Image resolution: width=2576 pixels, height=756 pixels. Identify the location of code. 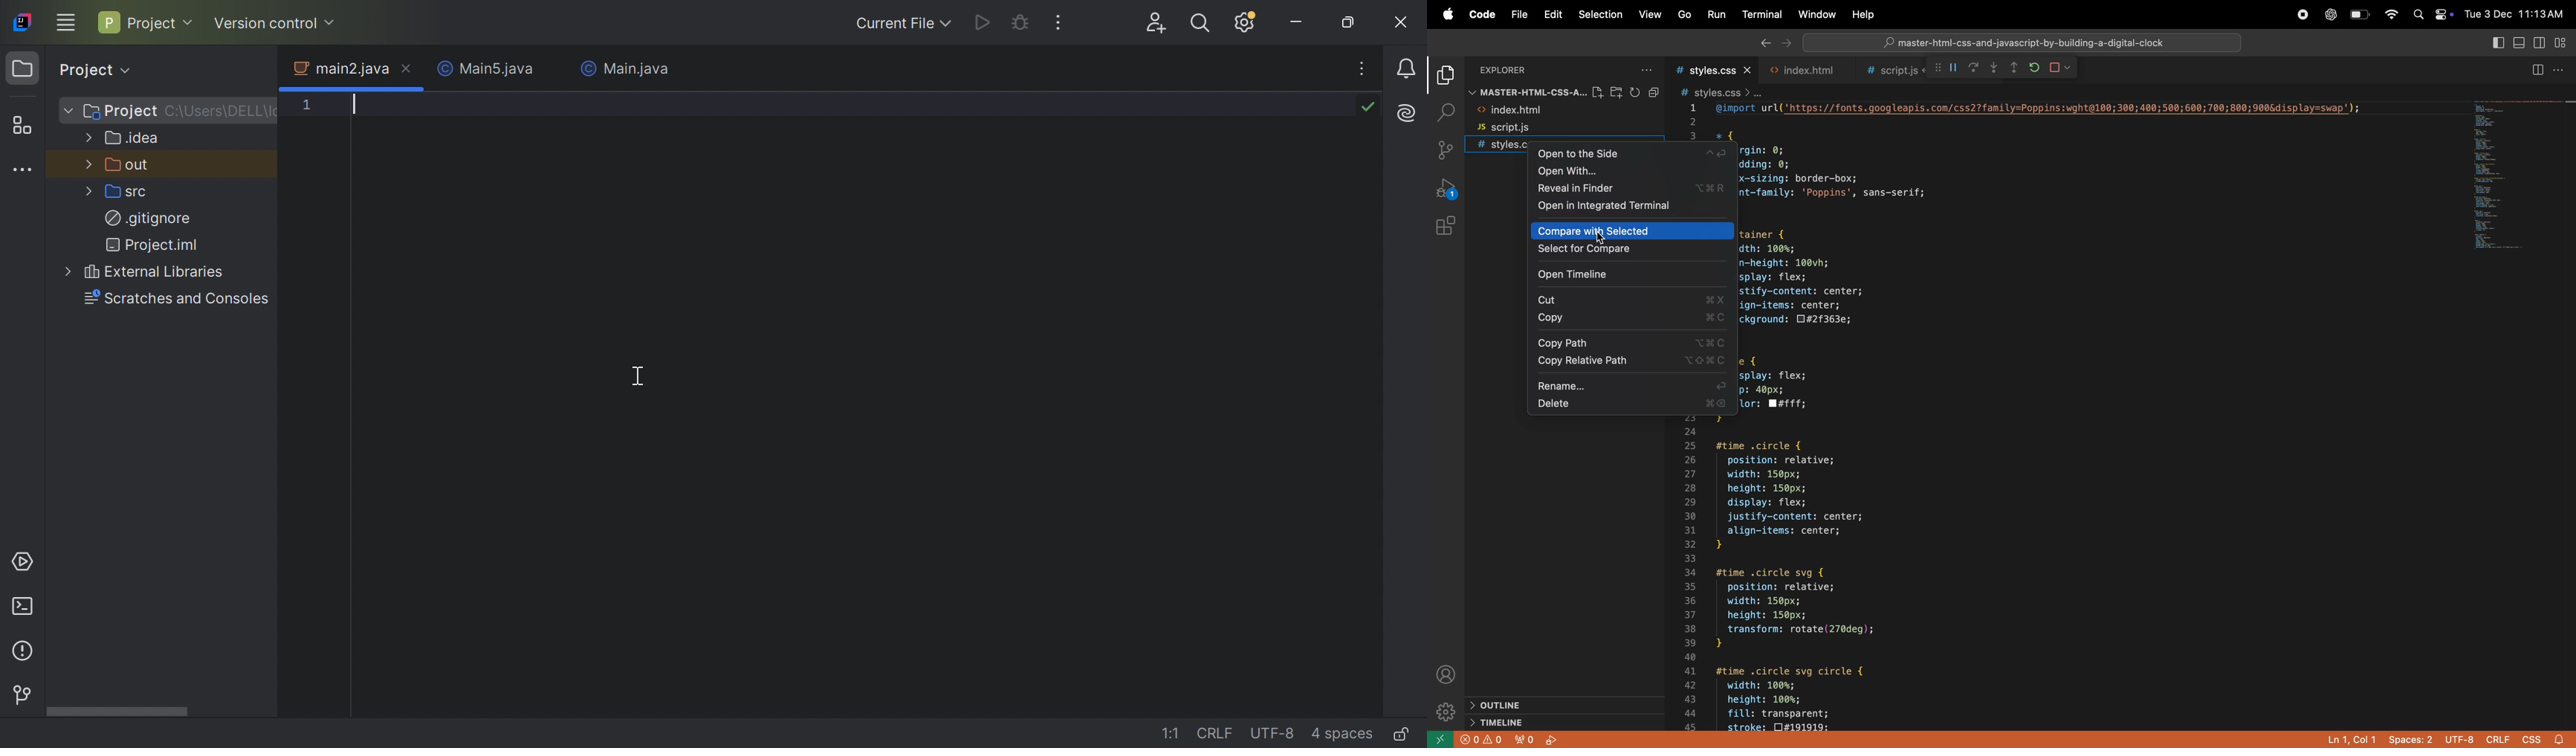
(1481, 13).